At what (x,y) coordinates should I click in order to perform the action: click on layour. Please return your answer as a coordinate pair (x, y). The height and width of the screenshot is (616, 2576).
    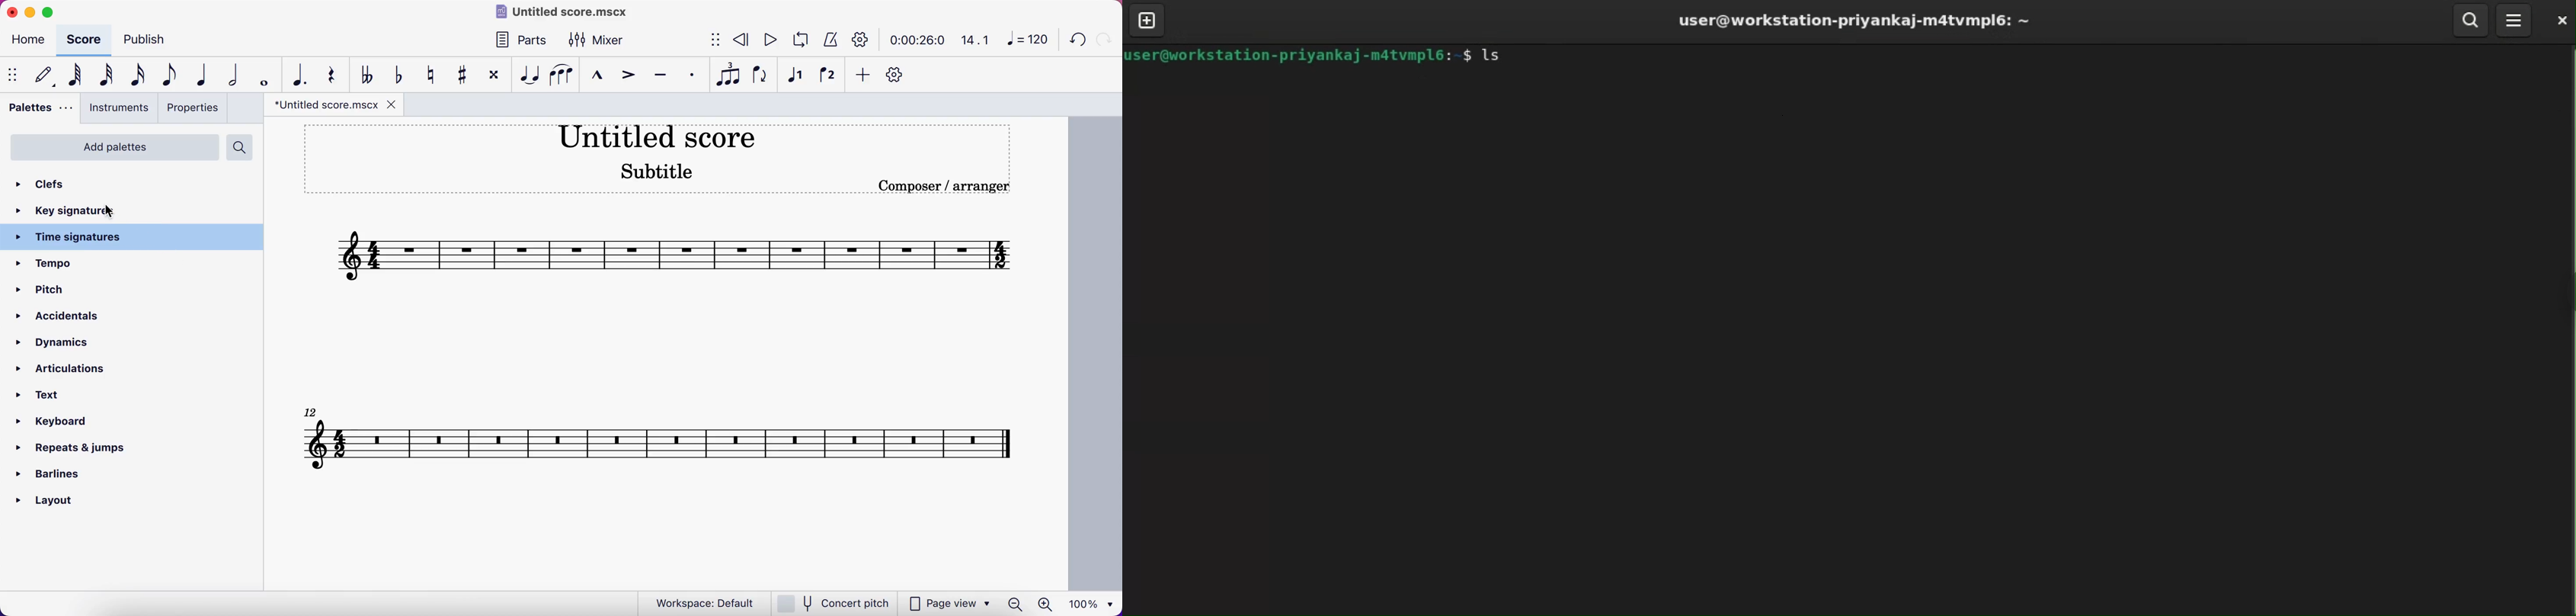
    Looking at the image, I should click on (42, 501).